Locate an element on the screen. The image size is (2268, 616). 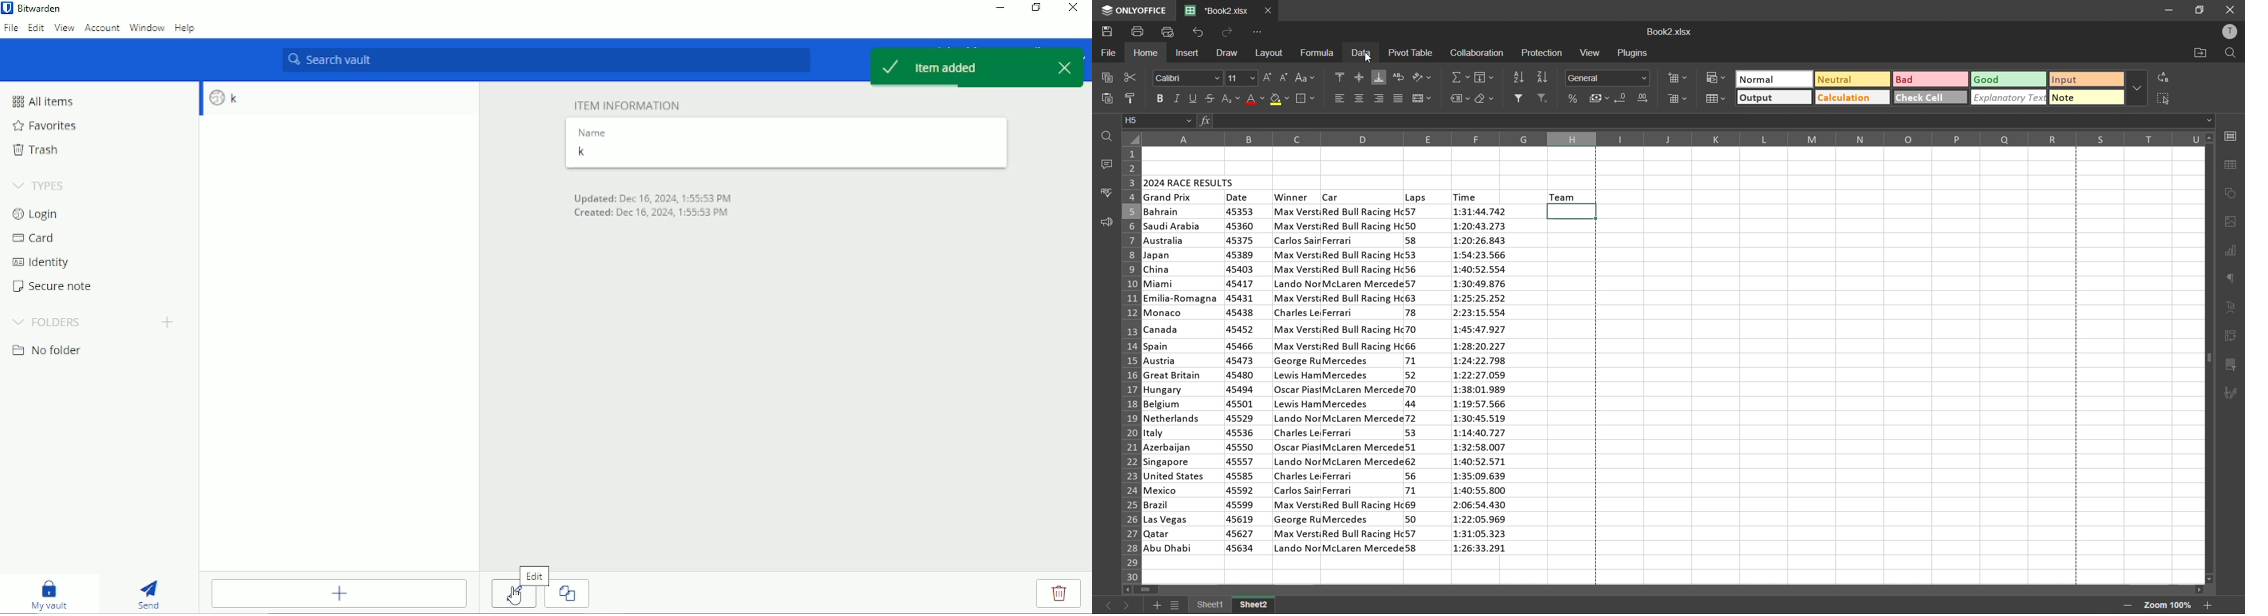
comments is located at coordinates (1104, 164).